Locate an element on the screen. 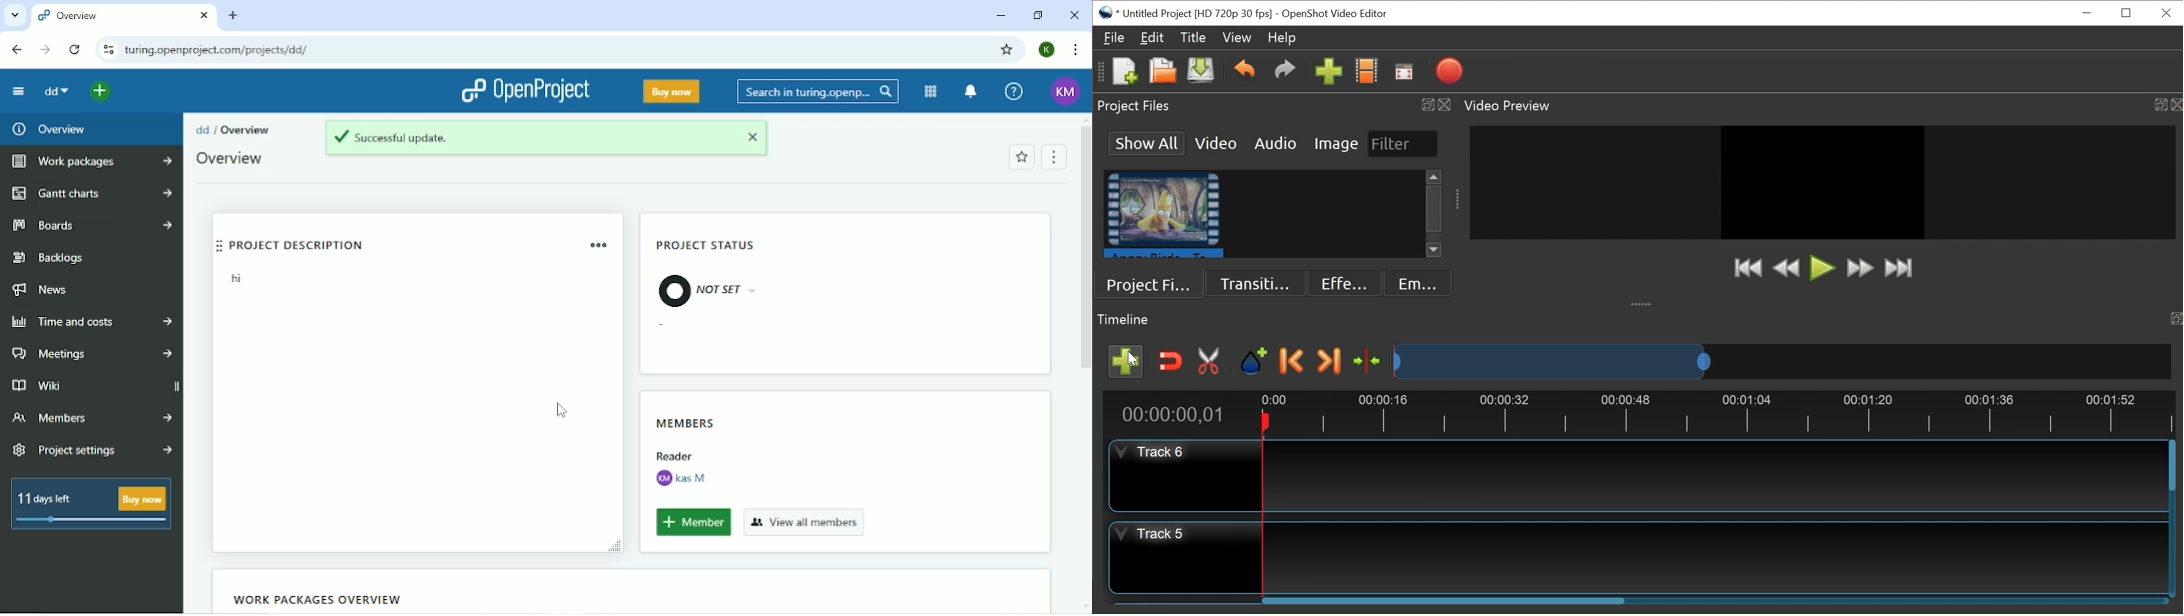 The height and width of the screenshot is (616, 2184). View all members is located at coordinates (805, 521).